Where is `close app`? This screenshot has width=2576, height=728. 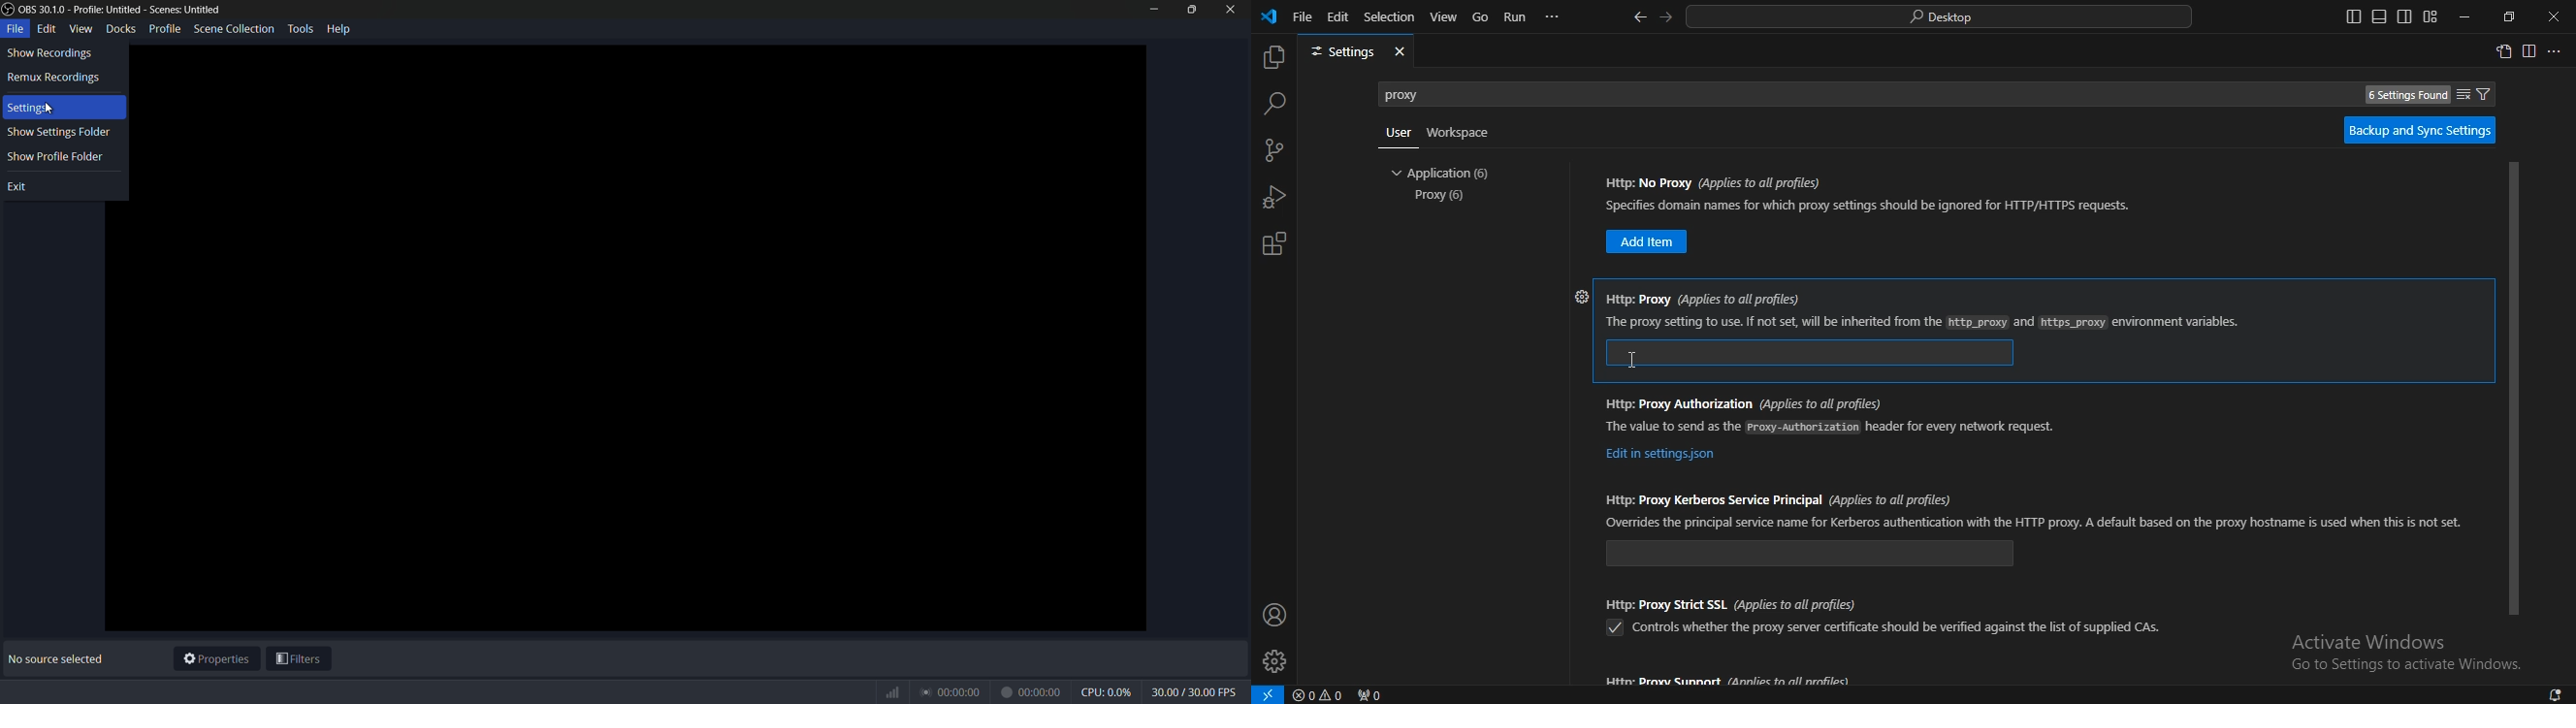 close app is located at coordinates (1232, 9).